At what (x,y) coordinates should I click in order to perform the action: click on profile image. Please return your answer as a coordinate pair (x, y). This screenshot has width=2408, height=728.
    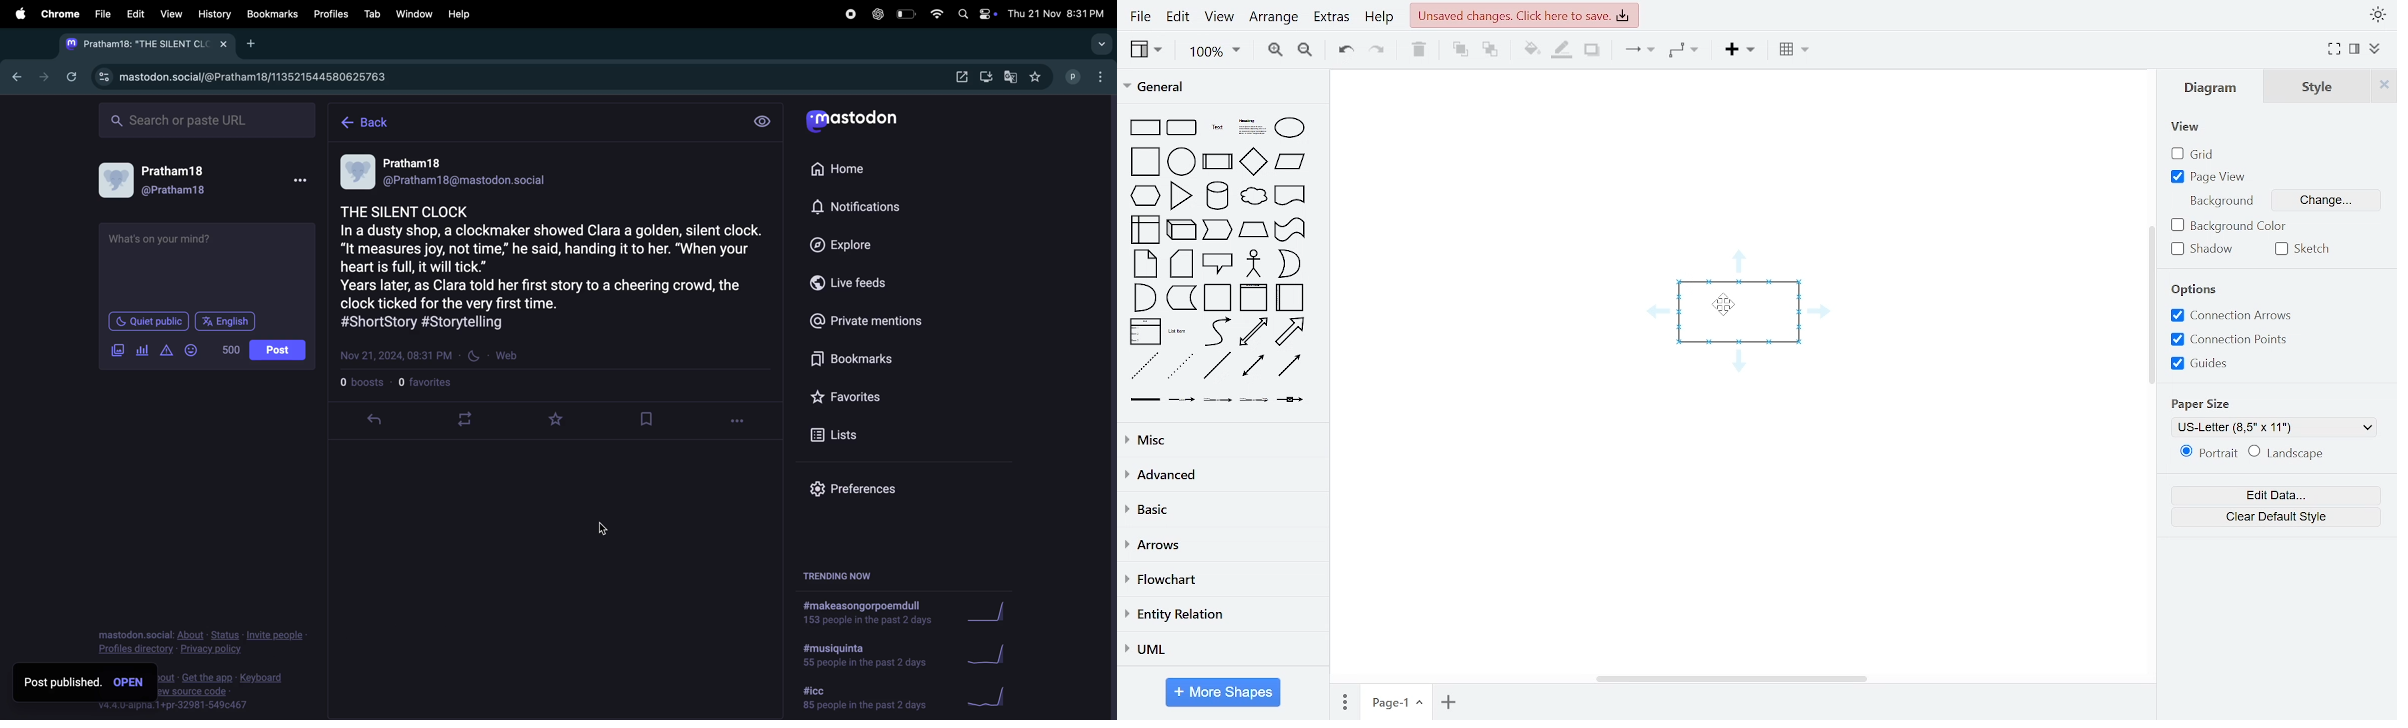
    Looking at the image, I should click on (356, 170).